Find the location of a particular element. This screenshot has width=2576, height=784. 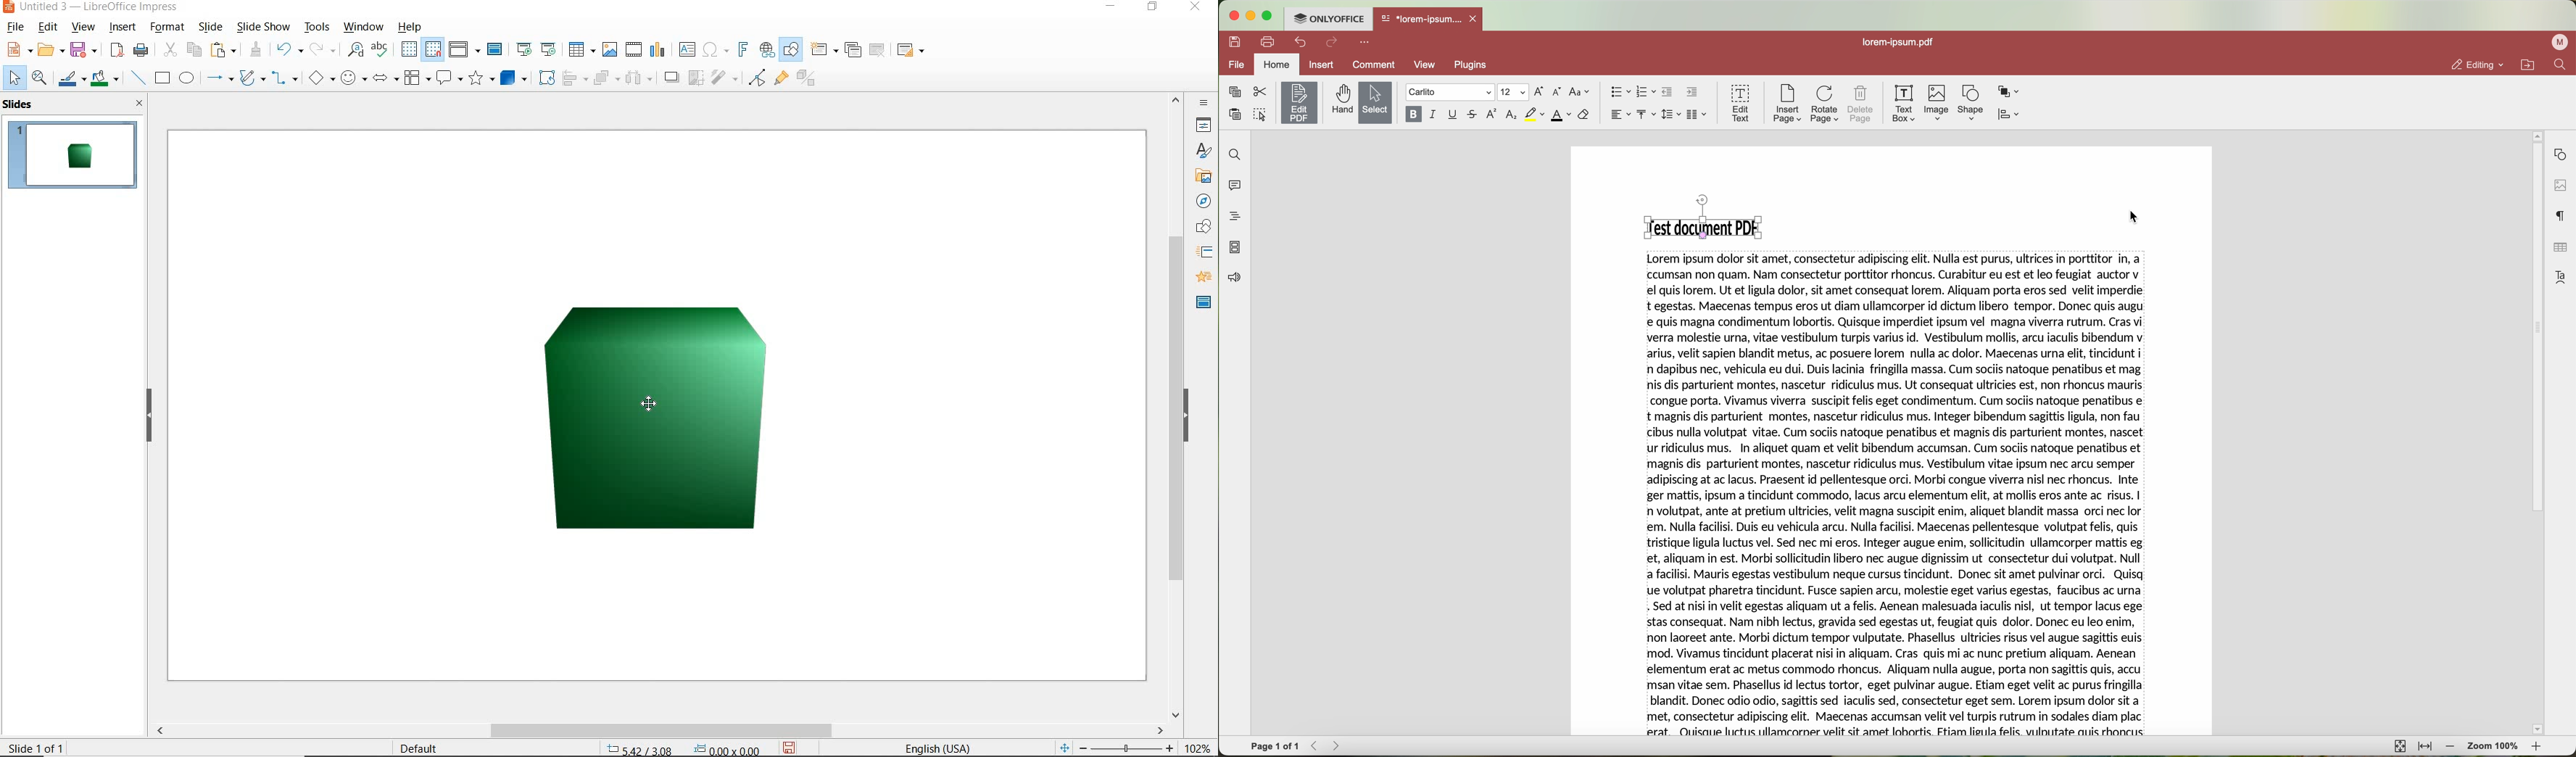

Test document PDF is located at coordinates (1699, 226).